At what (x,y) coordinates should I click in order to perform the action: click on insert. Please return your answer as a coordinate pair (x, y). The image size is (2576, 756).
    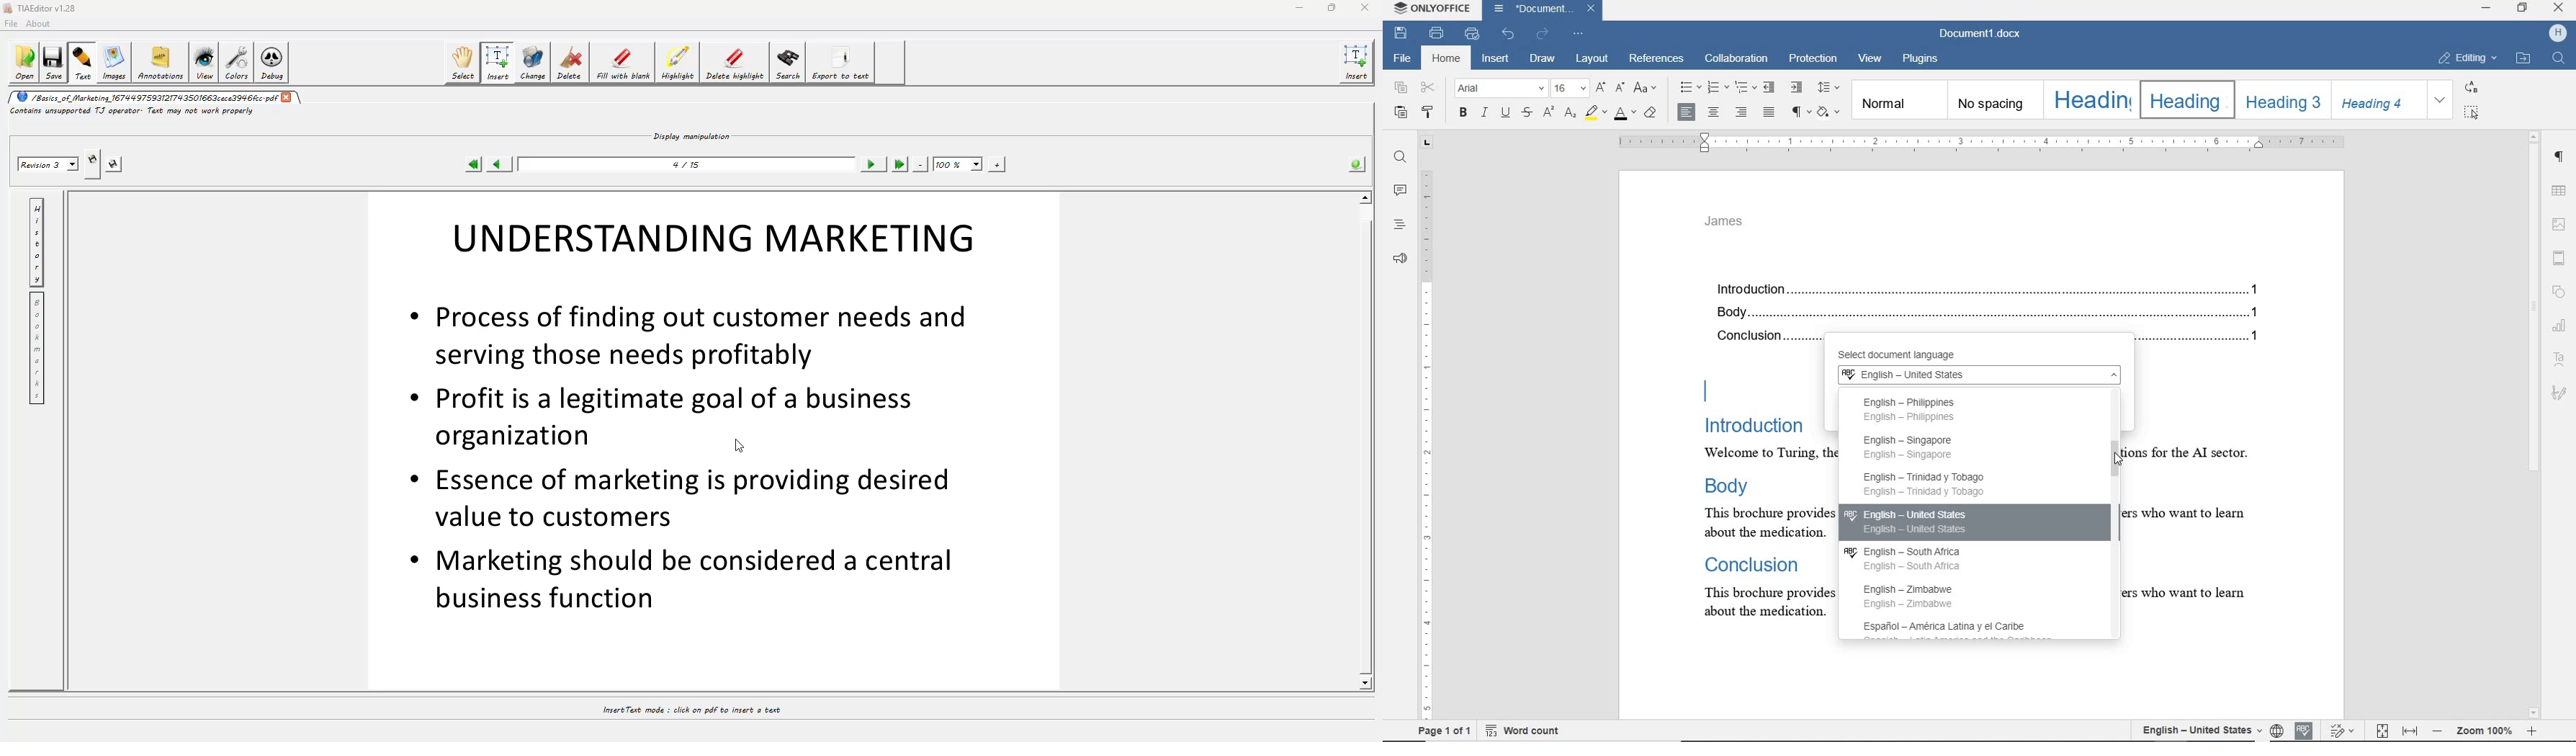
    Looking at the image, I should click on (1358, 63).